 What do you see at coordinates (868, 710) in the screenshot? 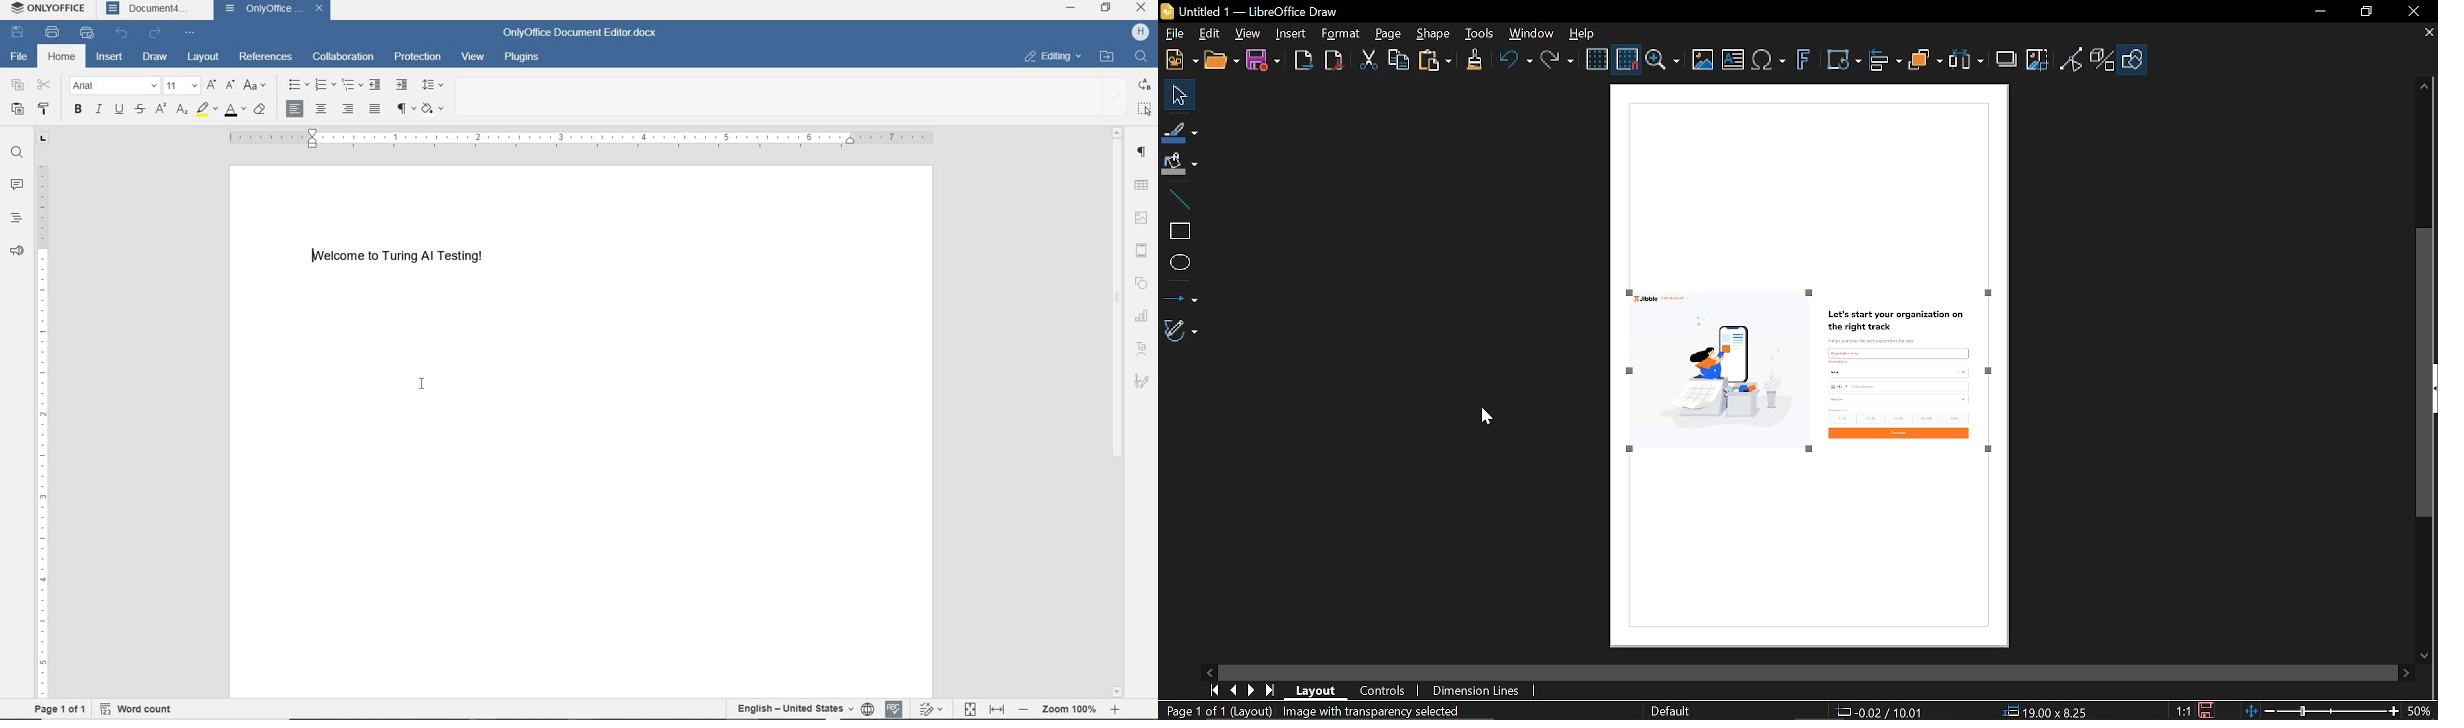
I see `set document language` at bounding box center [868, 710].